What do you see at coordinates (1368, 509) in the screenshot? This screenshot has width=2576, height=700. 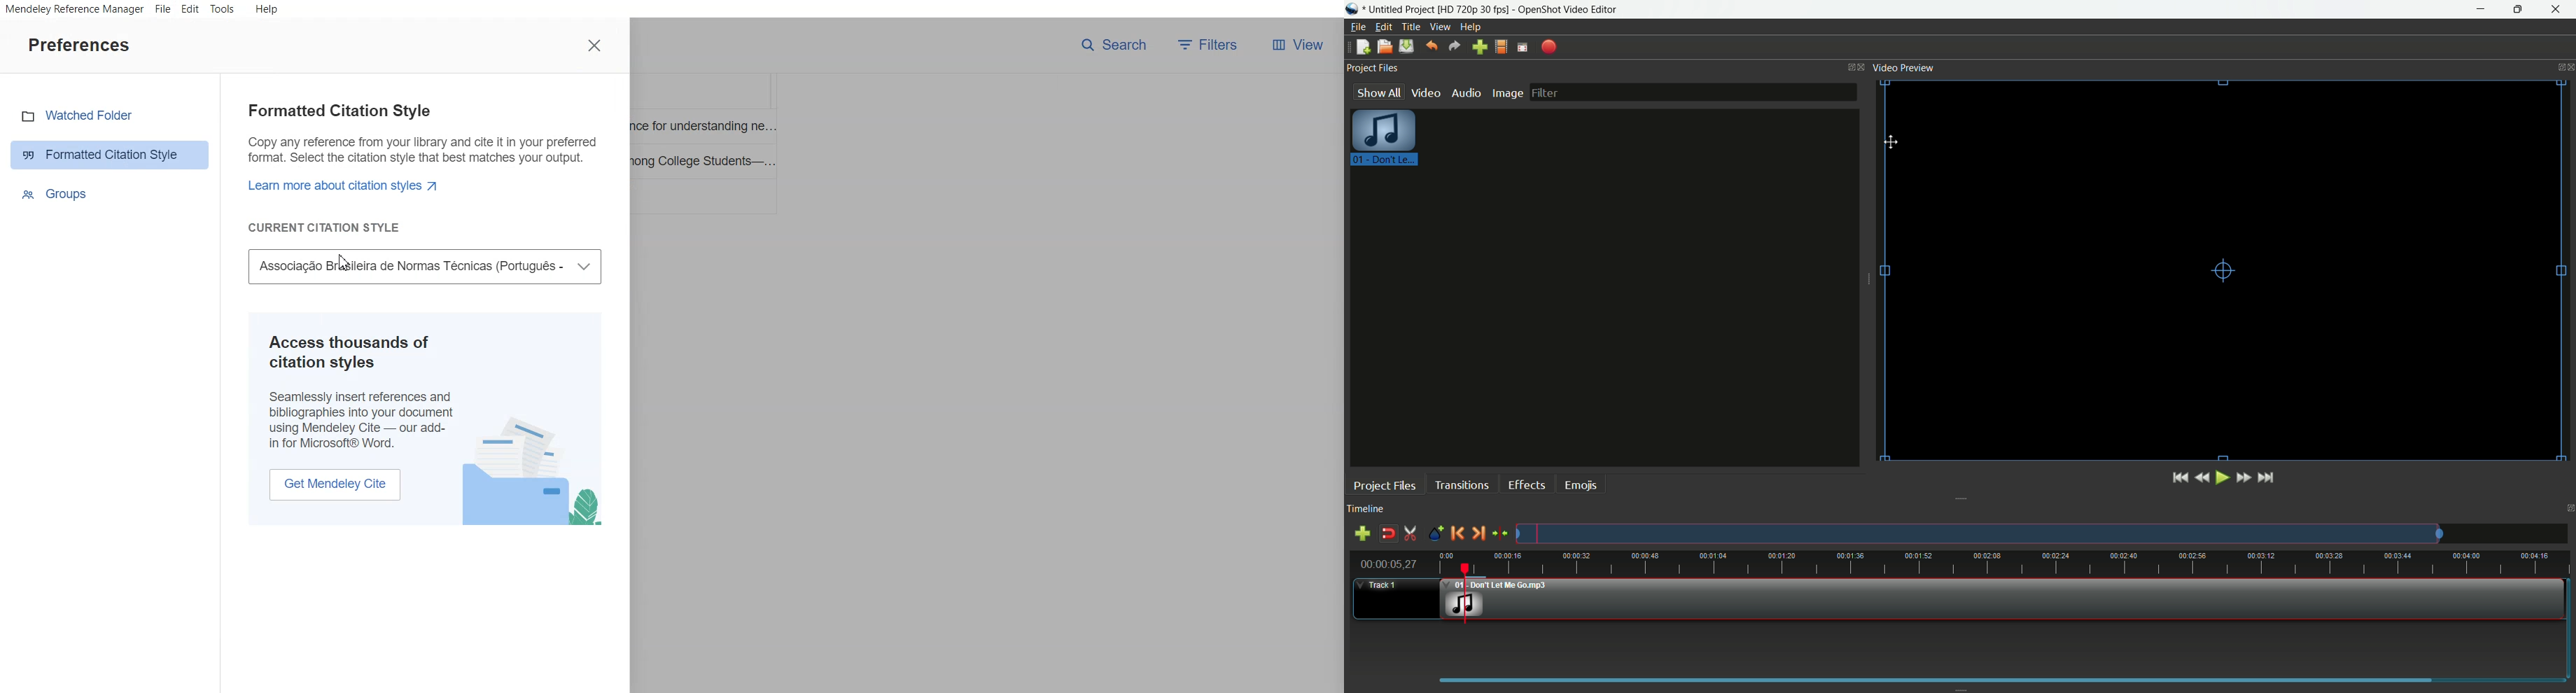 I see `timeline` at bounding box center [1368, 509].